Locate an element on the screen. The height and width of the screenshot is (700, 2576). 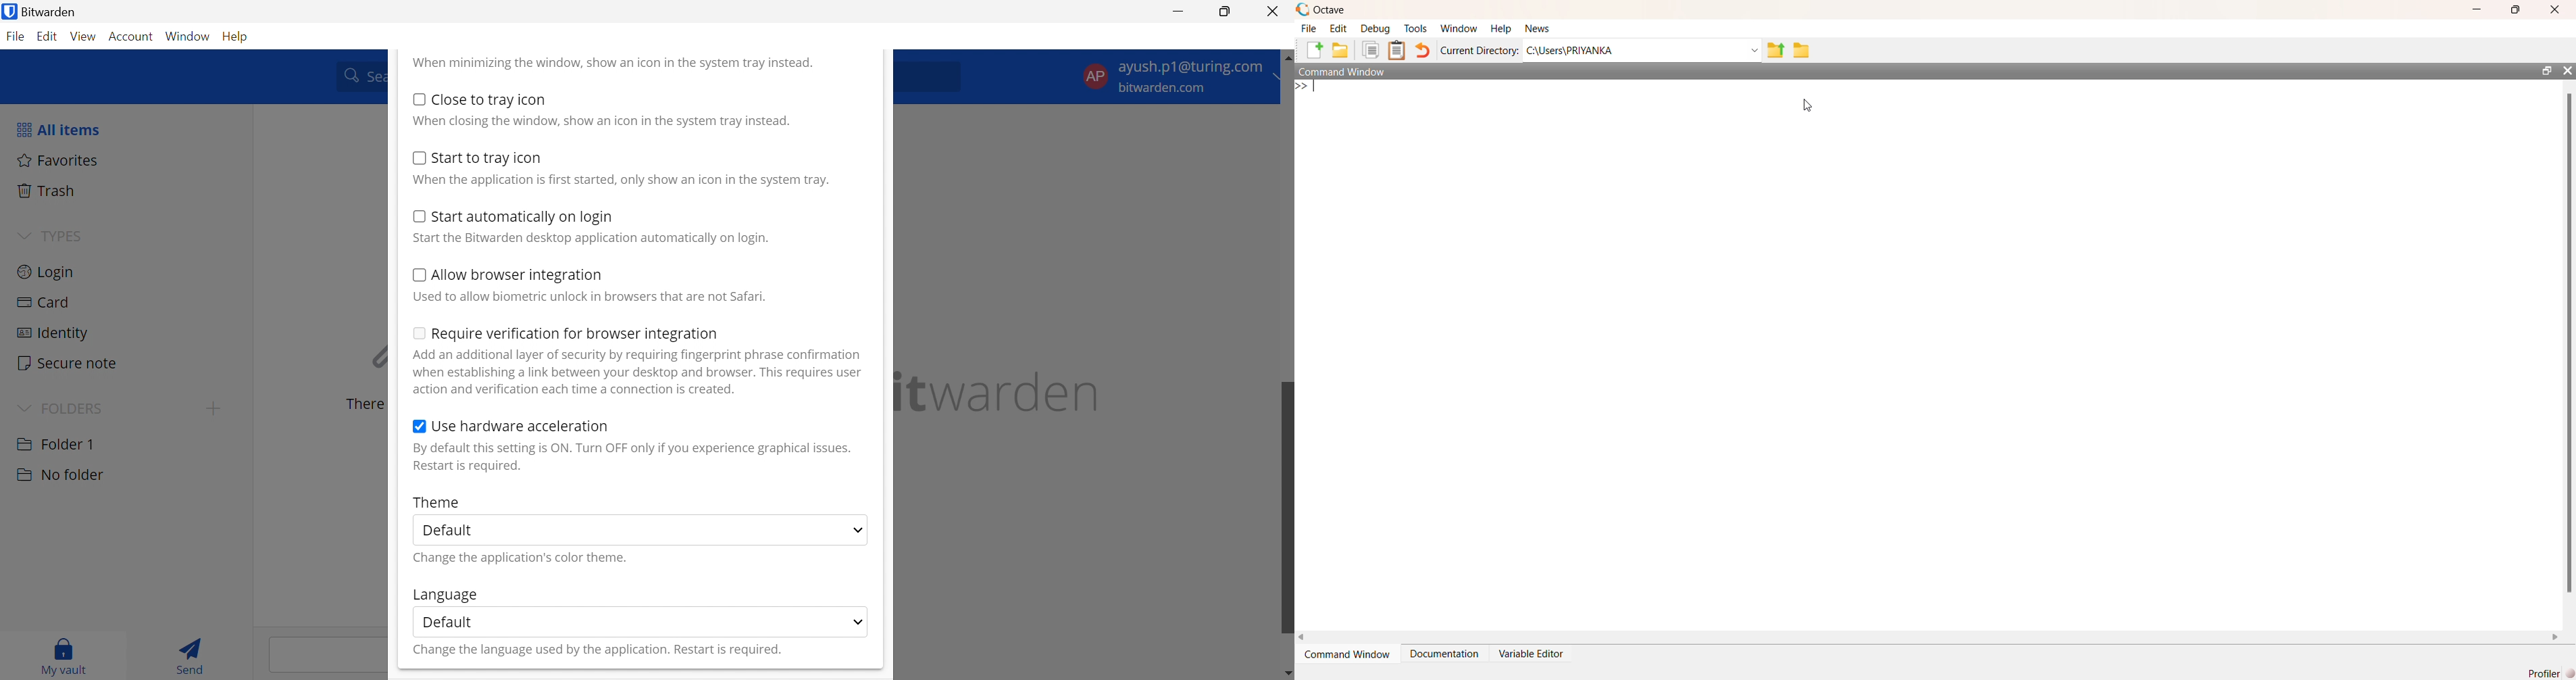
Checkbox is located at coordinates (418, 275).